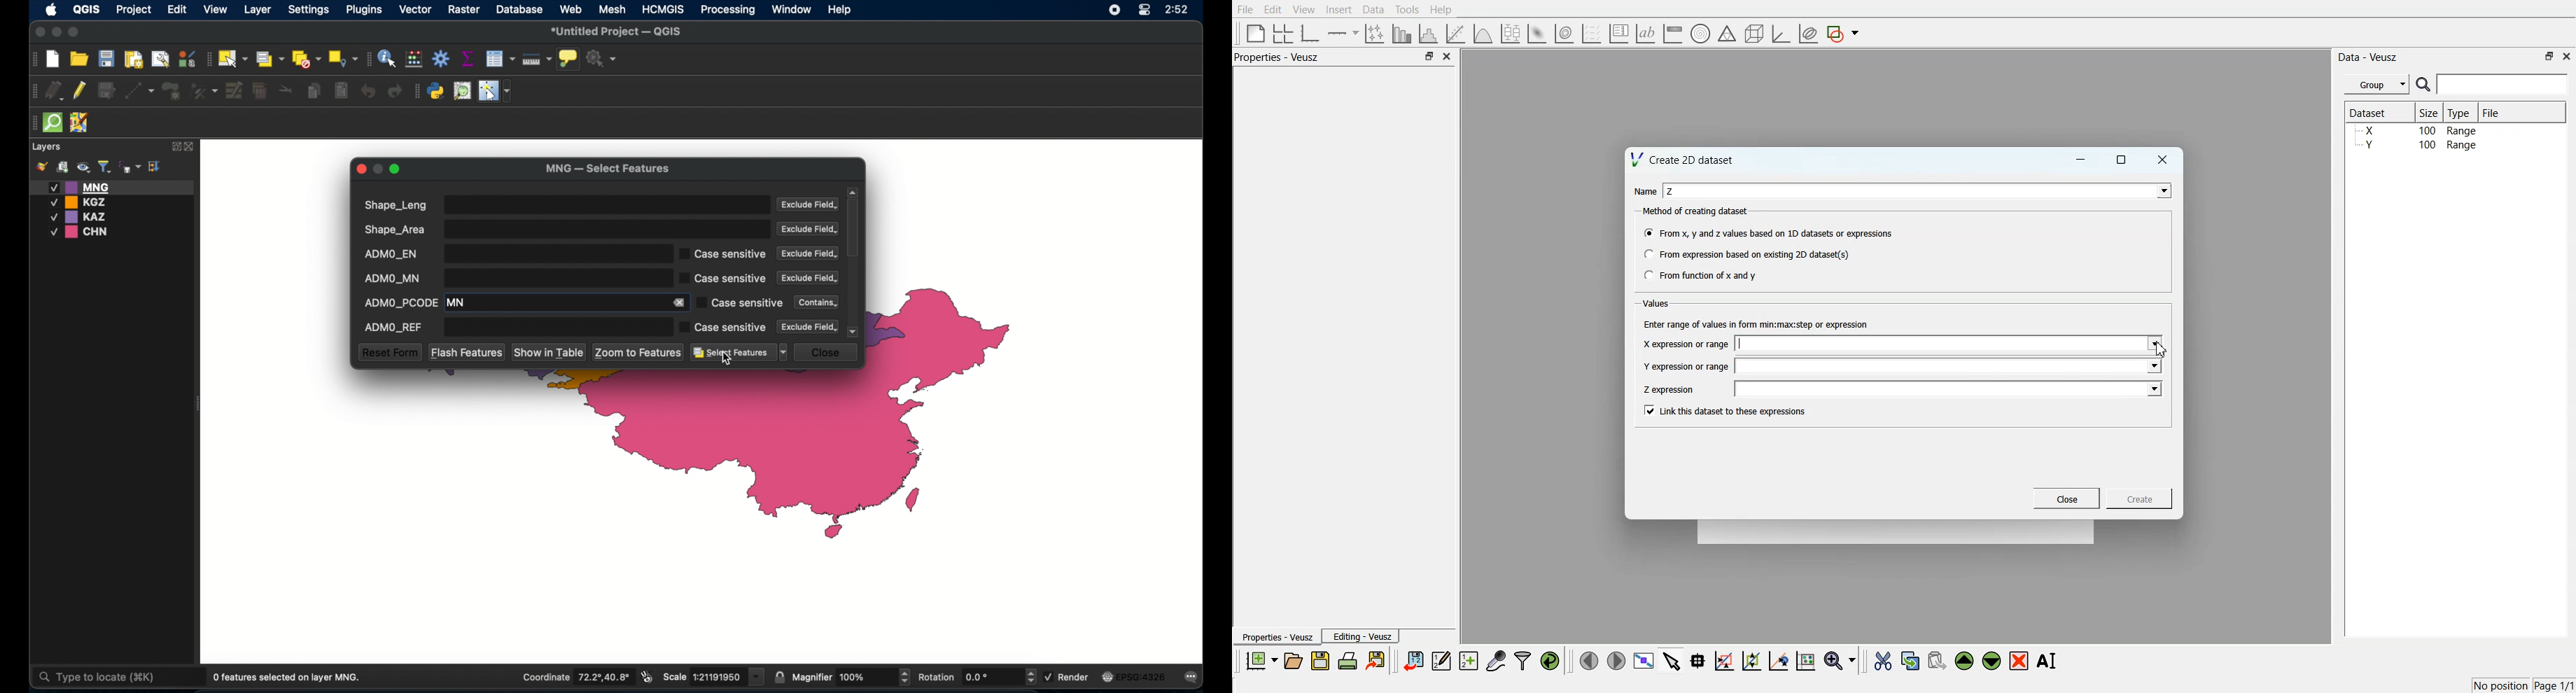 Image resolution: width=2576 pixels, height=700 pixels. I want to click on copy, so click(316, 90).